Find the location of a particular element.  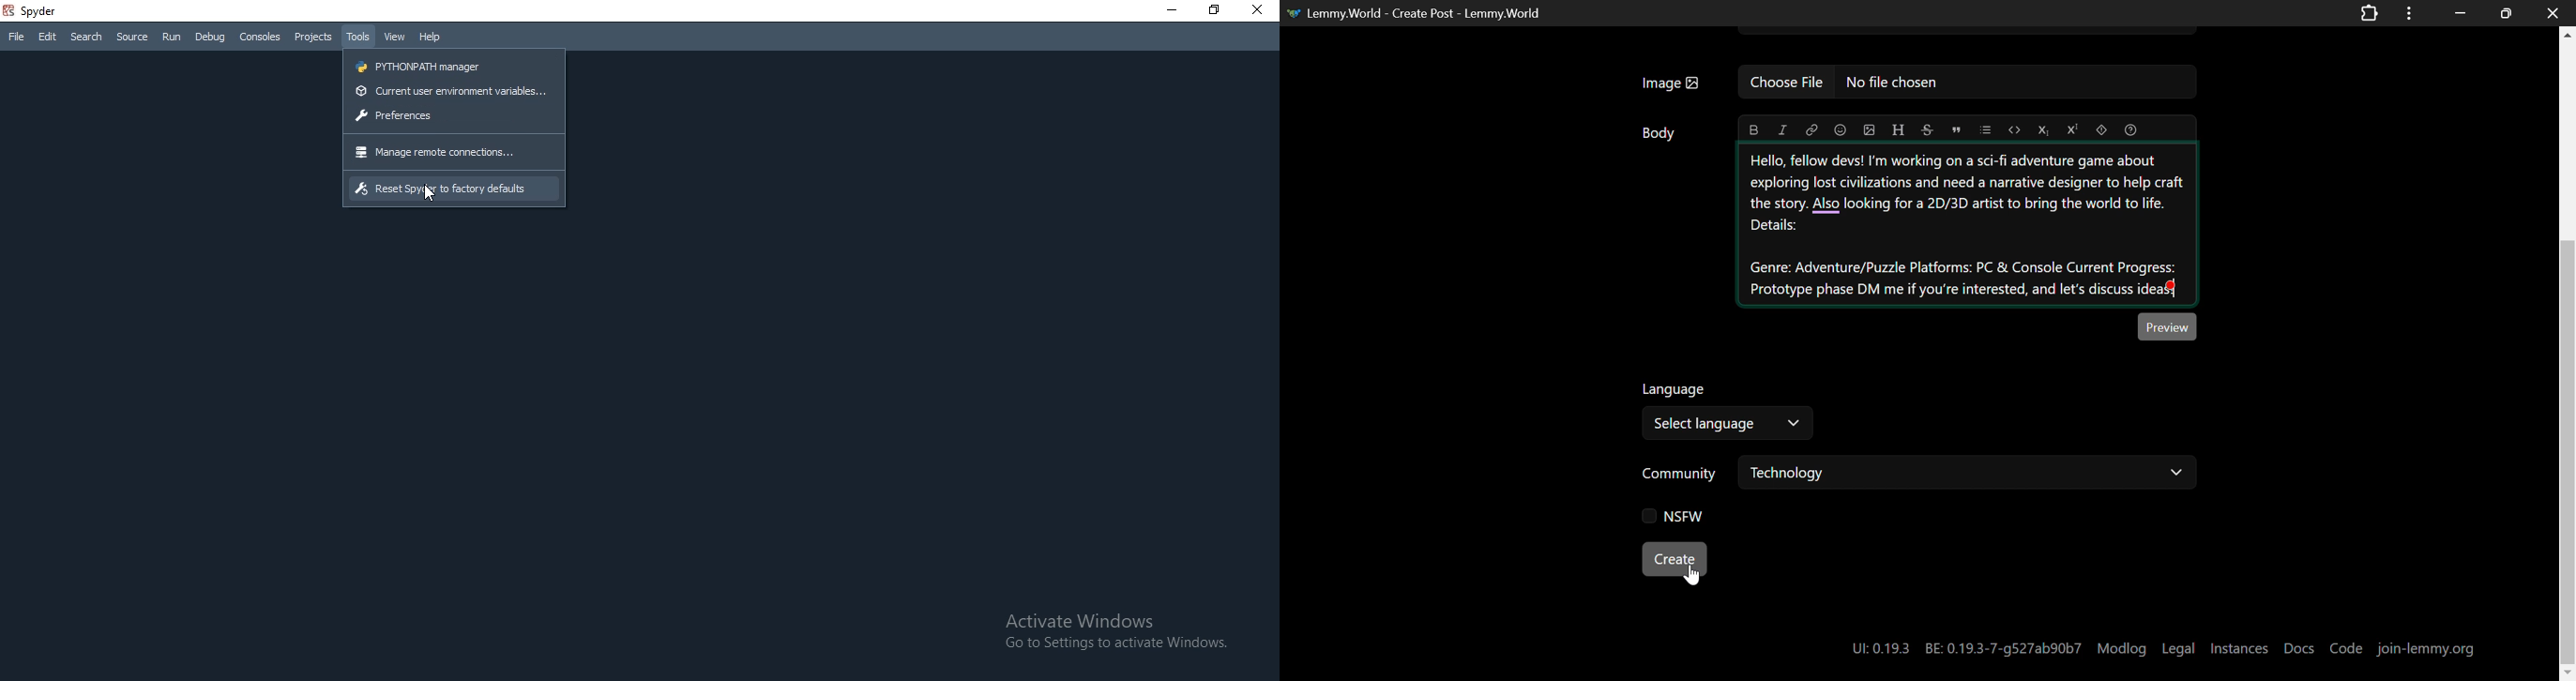

Debug is located at coordinates (211, 38).